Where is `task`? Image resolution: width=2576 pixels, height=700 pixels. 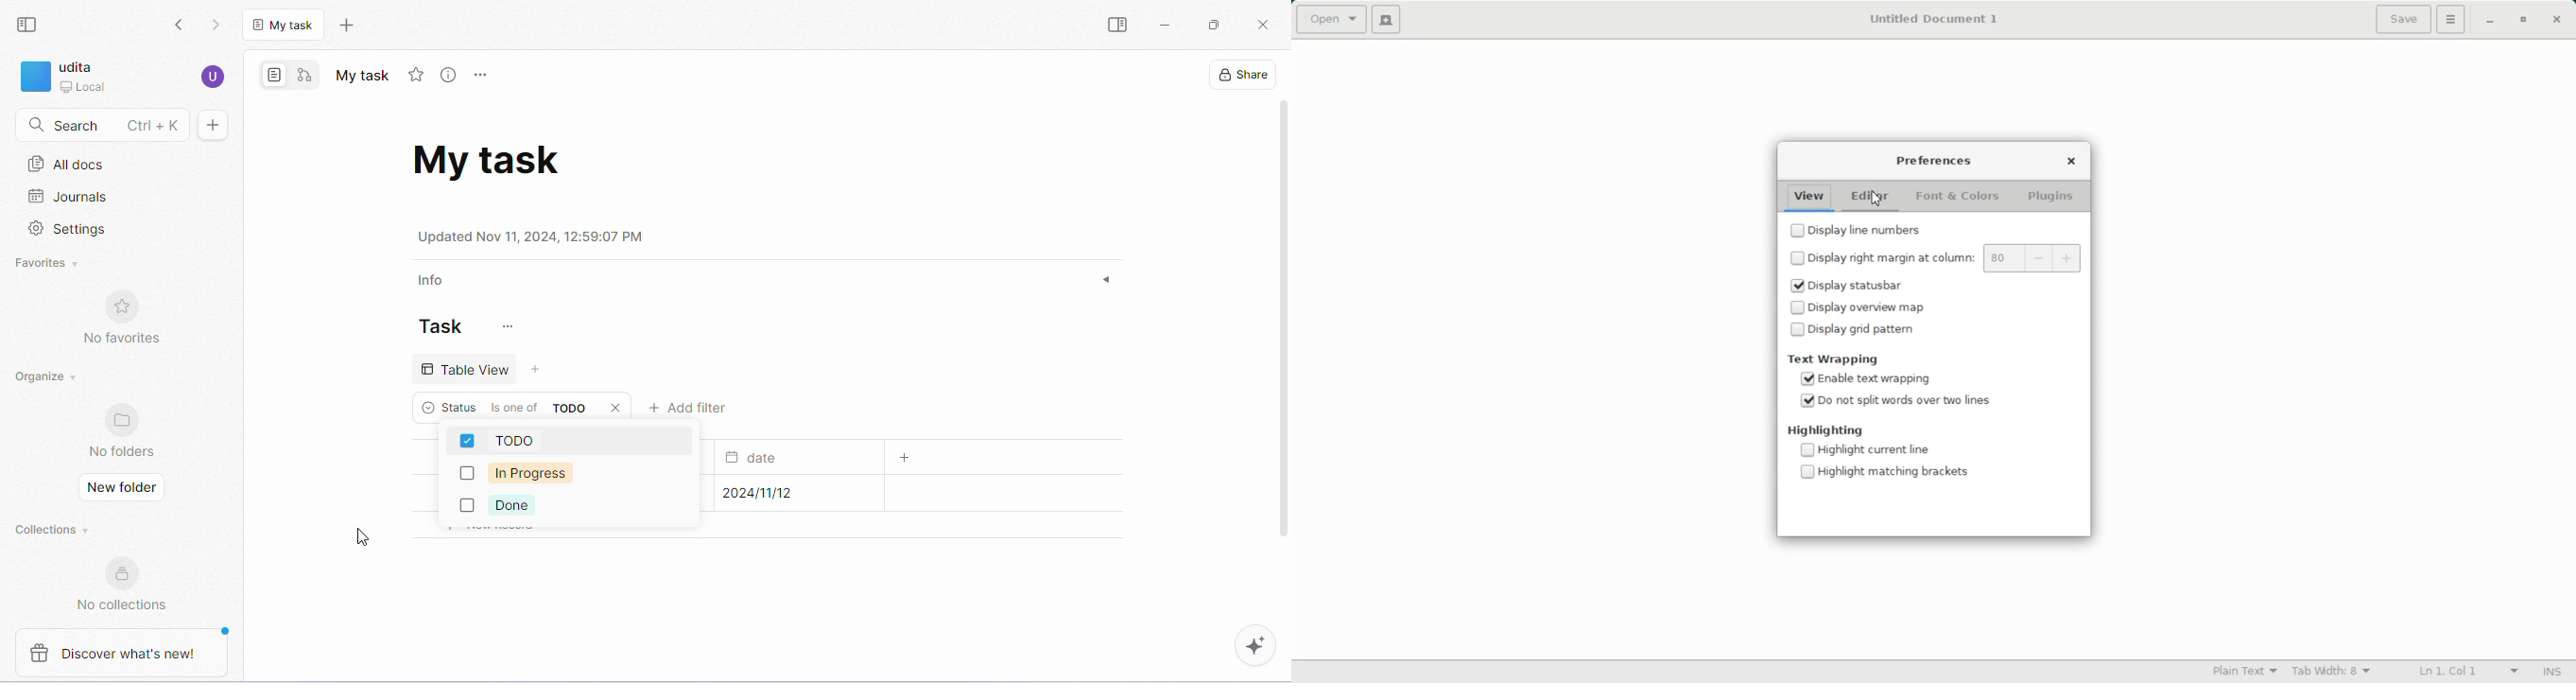
task is located at coordinates (441, 326).